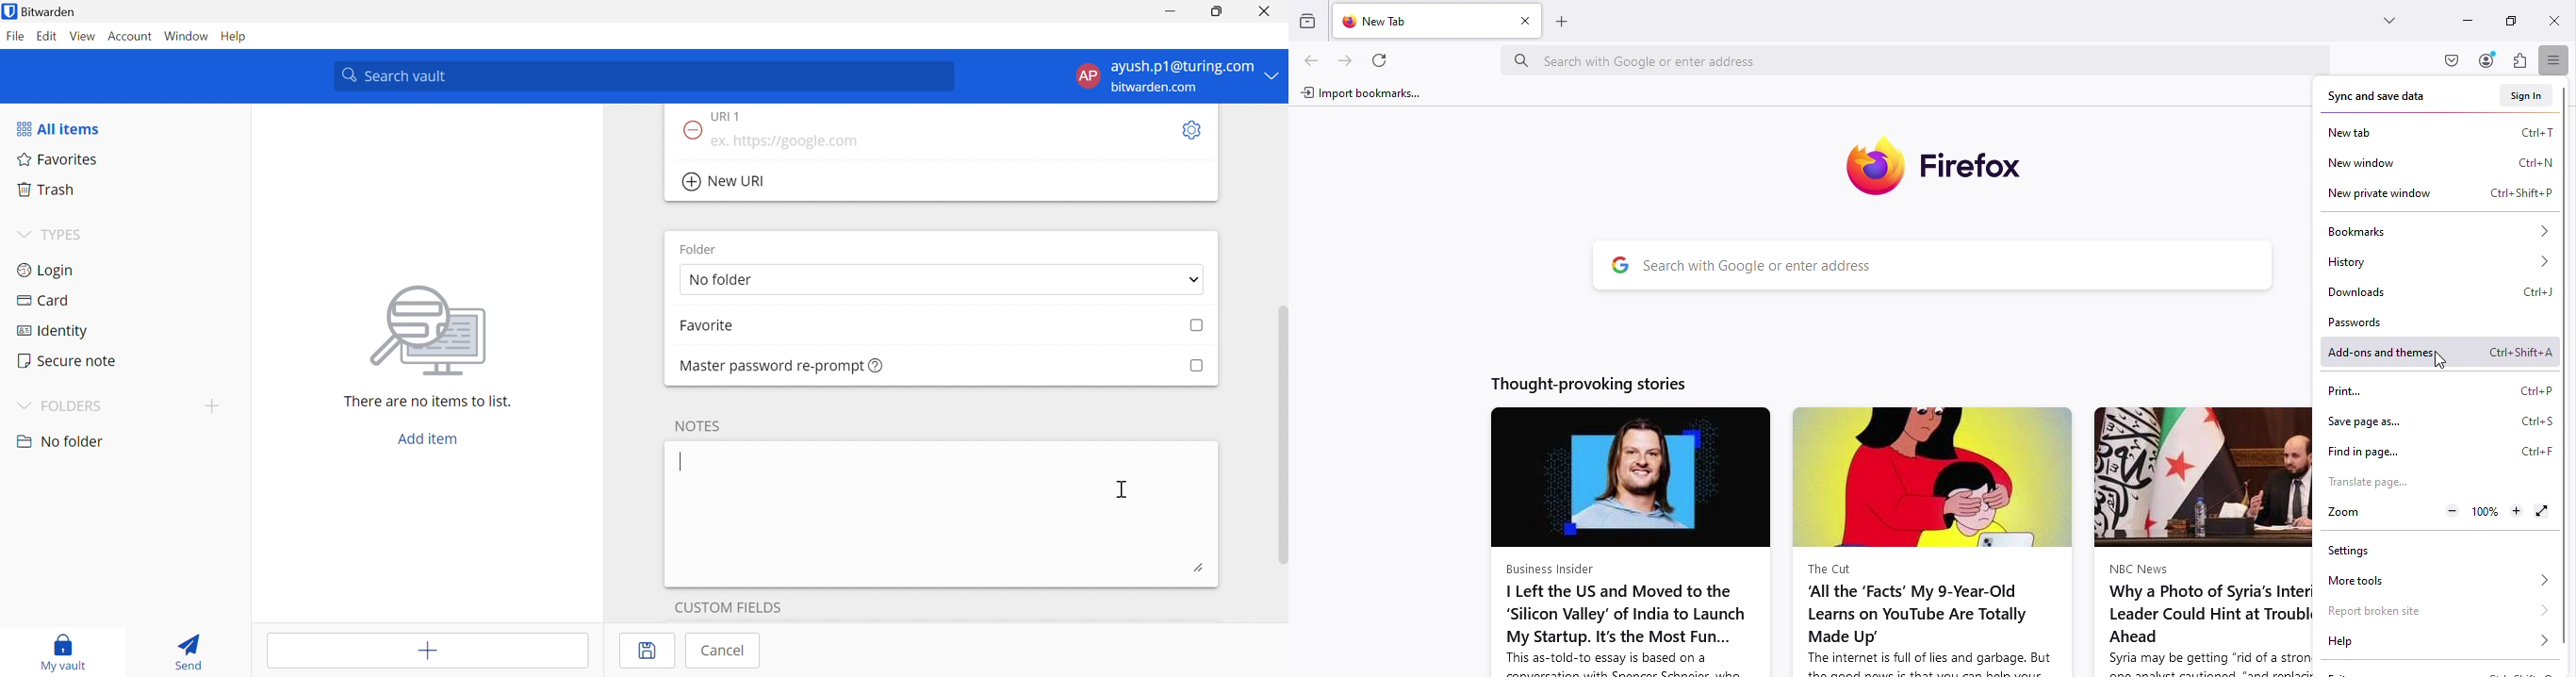  I want to click on nO FOLDER, so click(60, 441).